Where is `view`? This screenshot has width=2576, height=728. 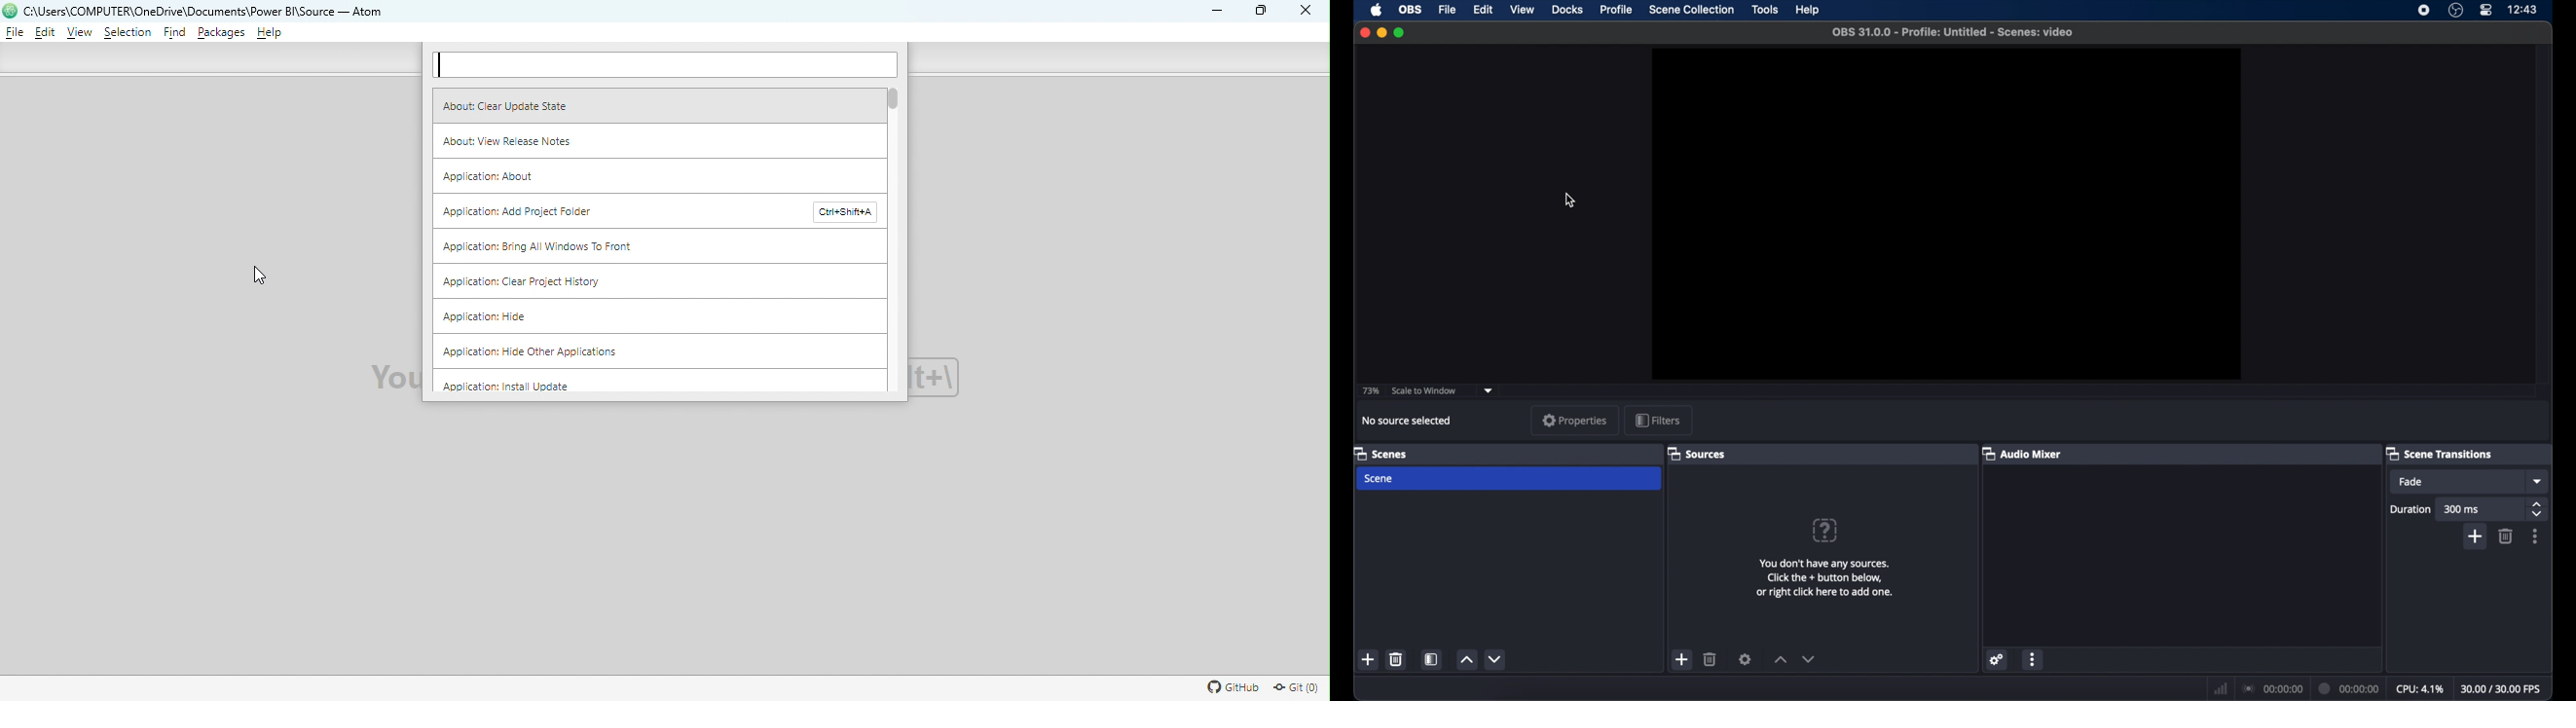 view is located at coordinates (1522, 9).